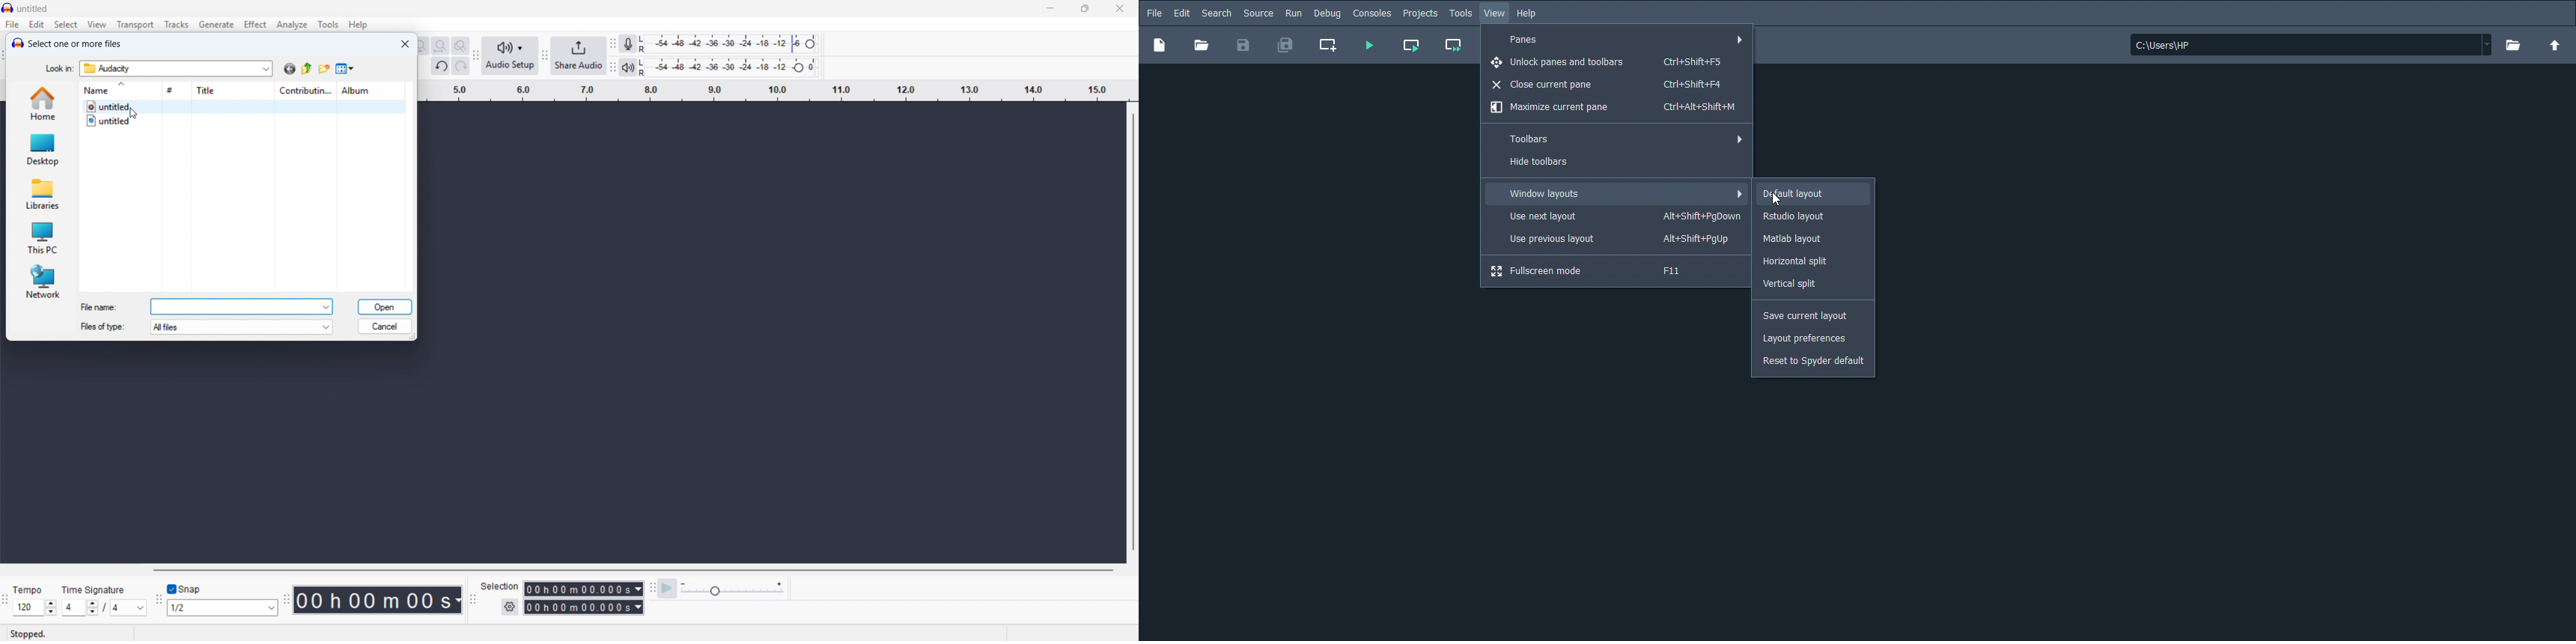  I want to click on Use previous layout, so click(1621, 240).